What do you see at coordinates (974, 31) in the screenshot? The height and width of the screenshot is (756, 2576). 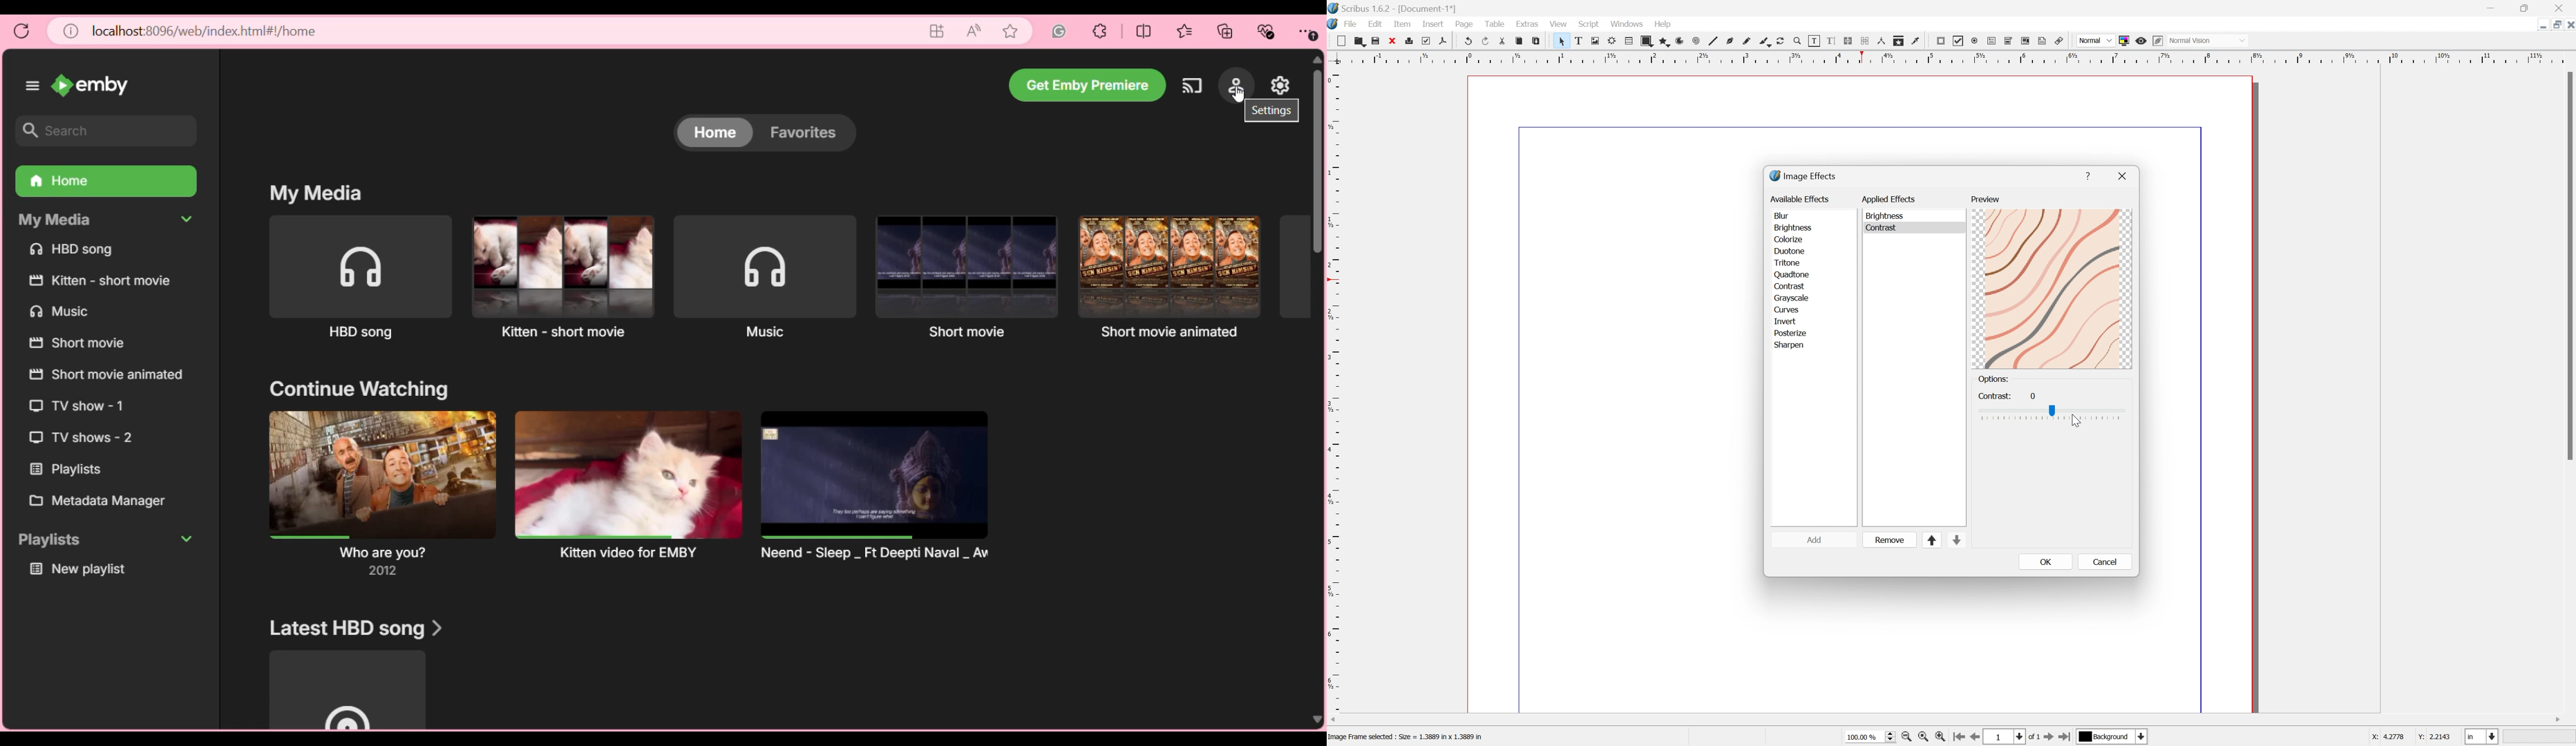 I see `Read aloud page` at bounding box center [974, 31].